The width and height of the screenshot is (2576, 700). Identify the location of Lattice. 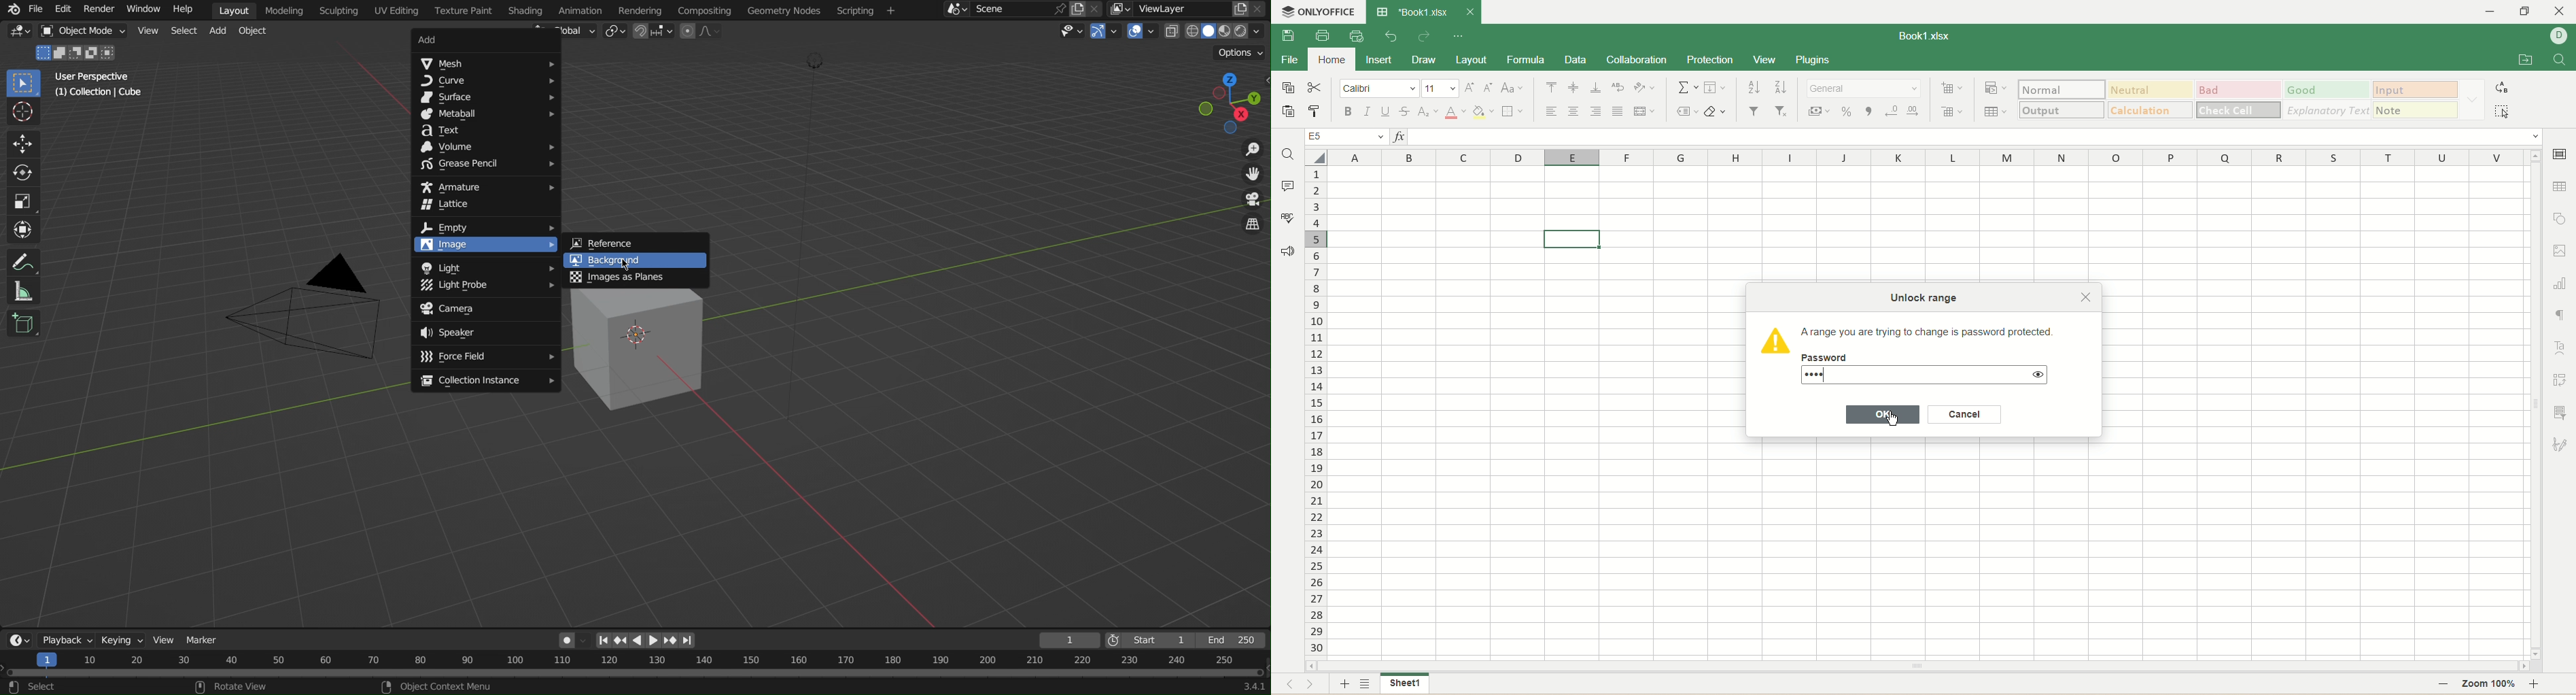
(485, 206).